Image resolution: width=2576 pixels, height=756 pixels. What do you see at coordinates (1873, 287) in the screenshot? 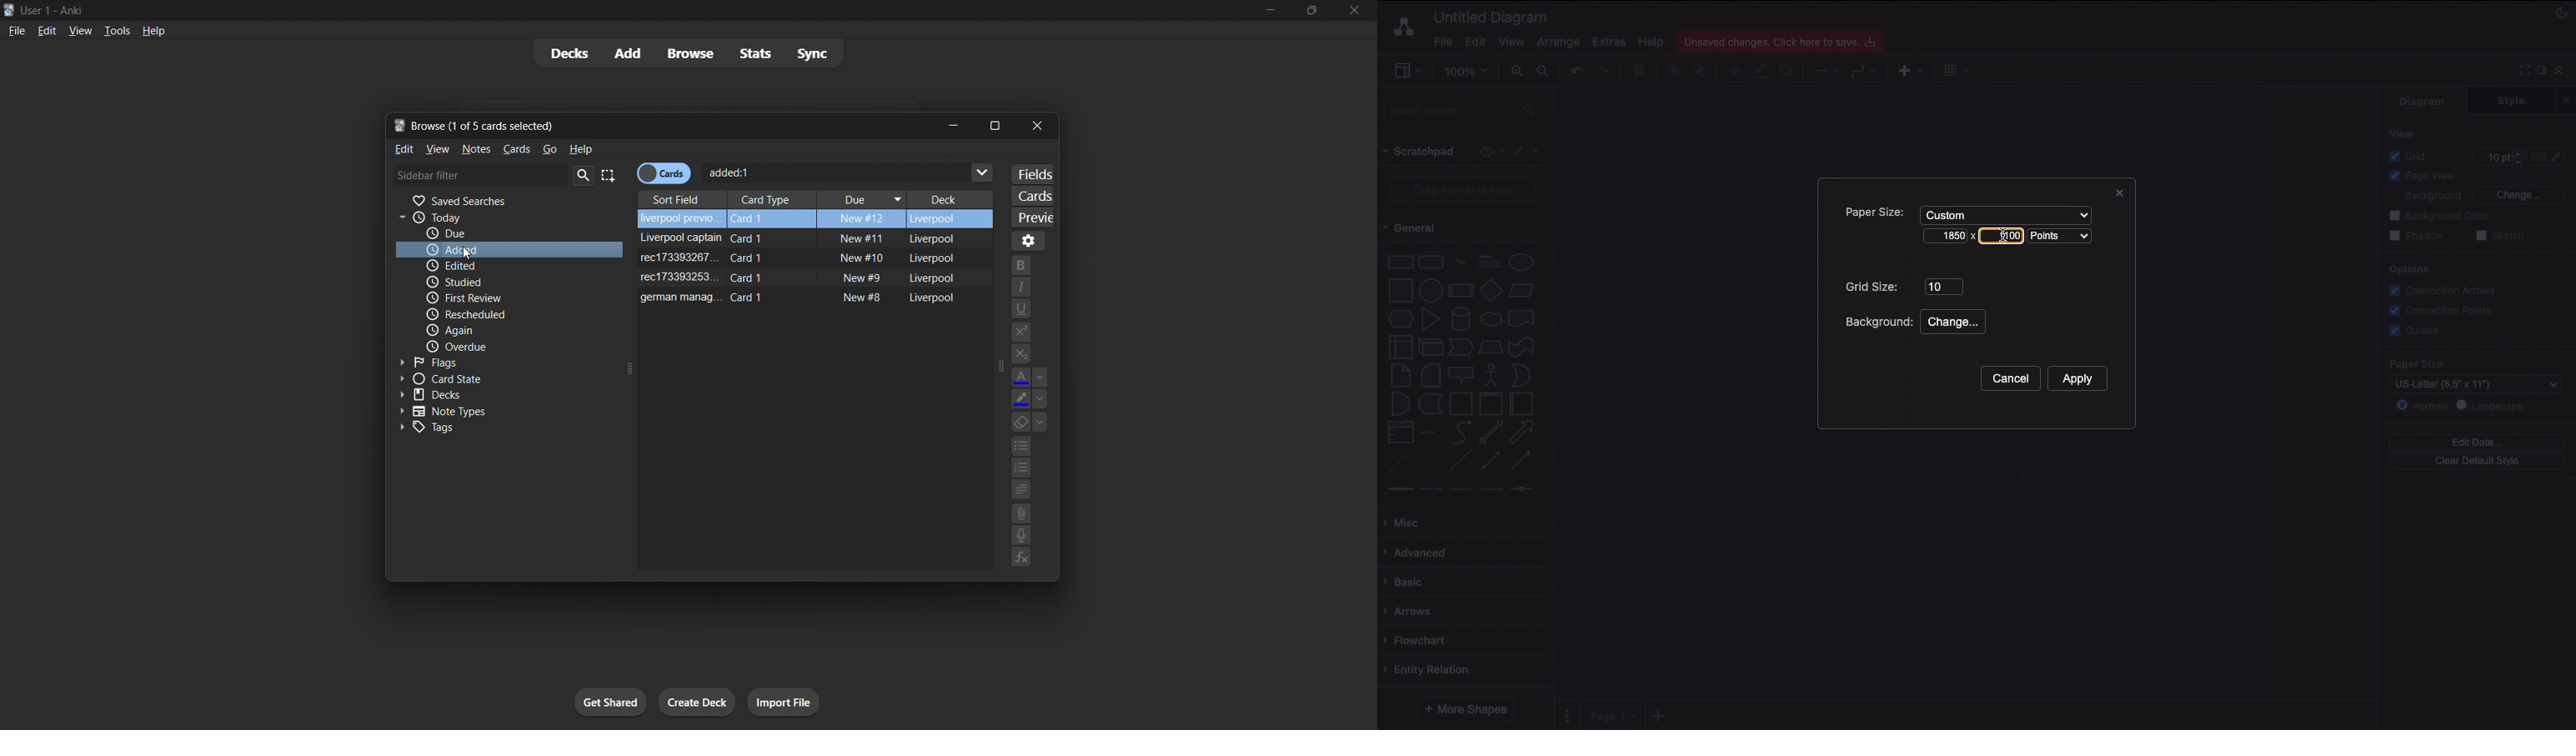
I see `Grid size` at bounding box center [1873, 287].